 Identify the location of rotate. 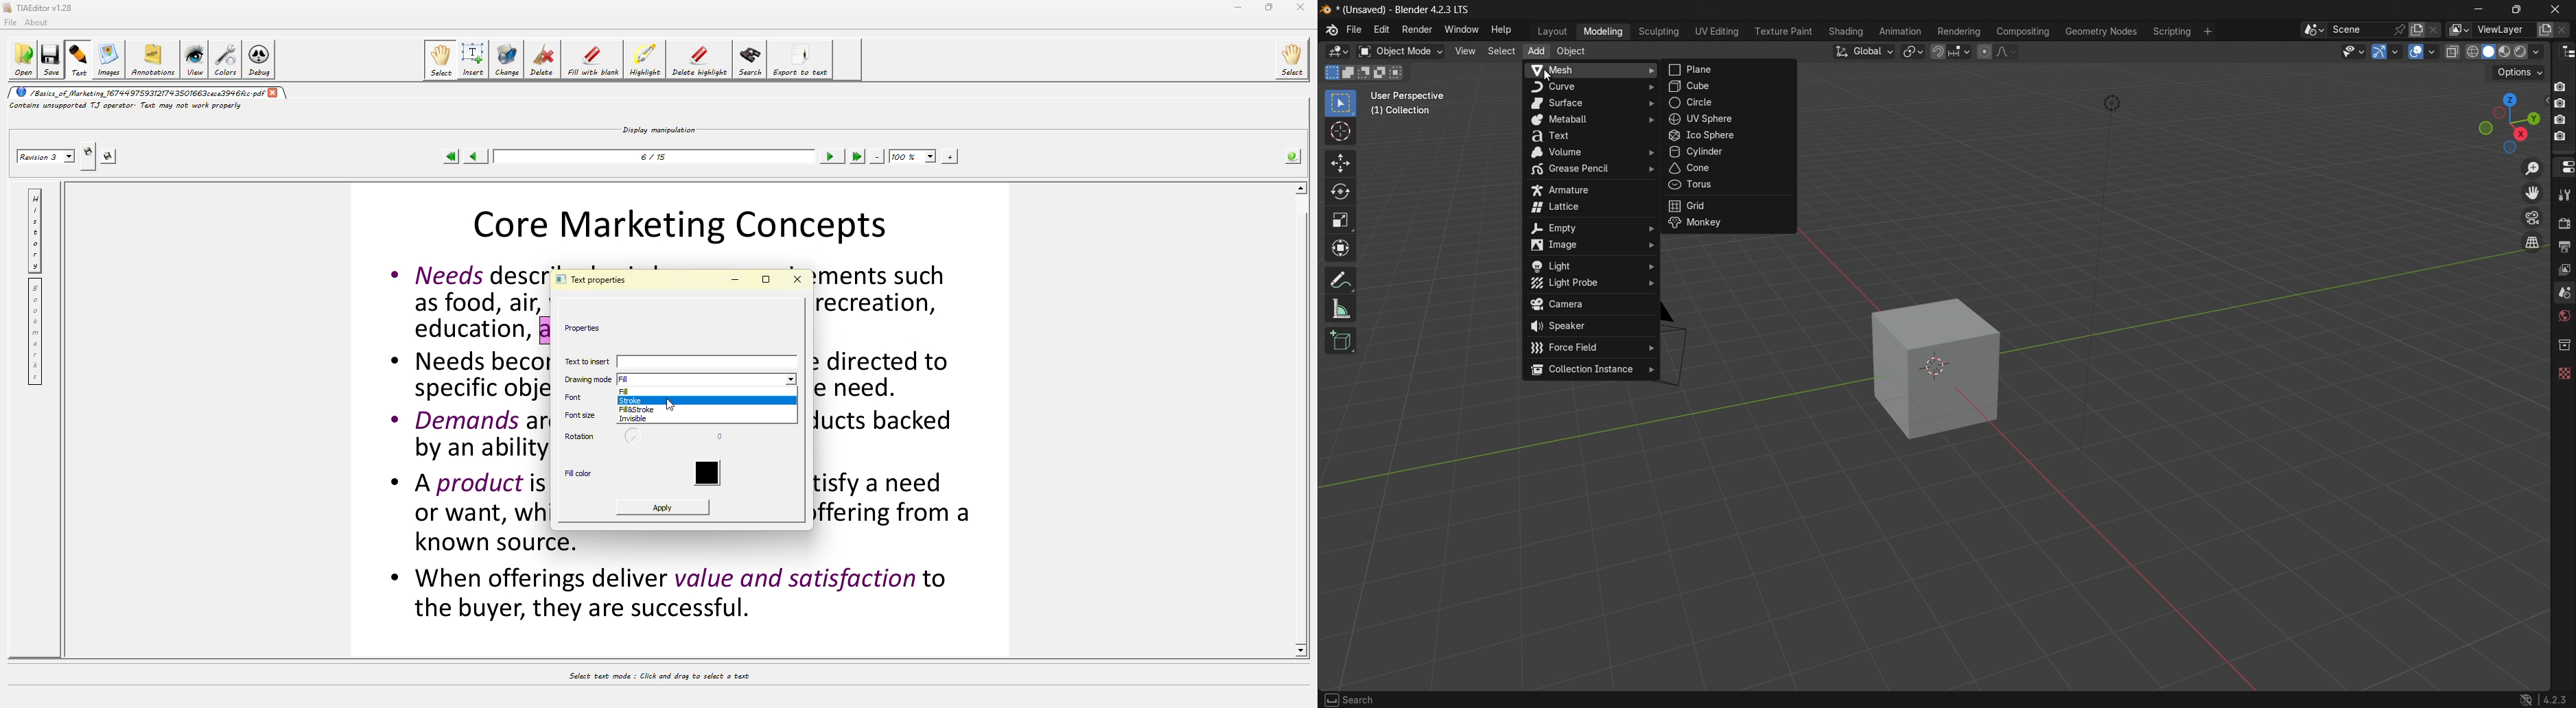
(1342, 195).